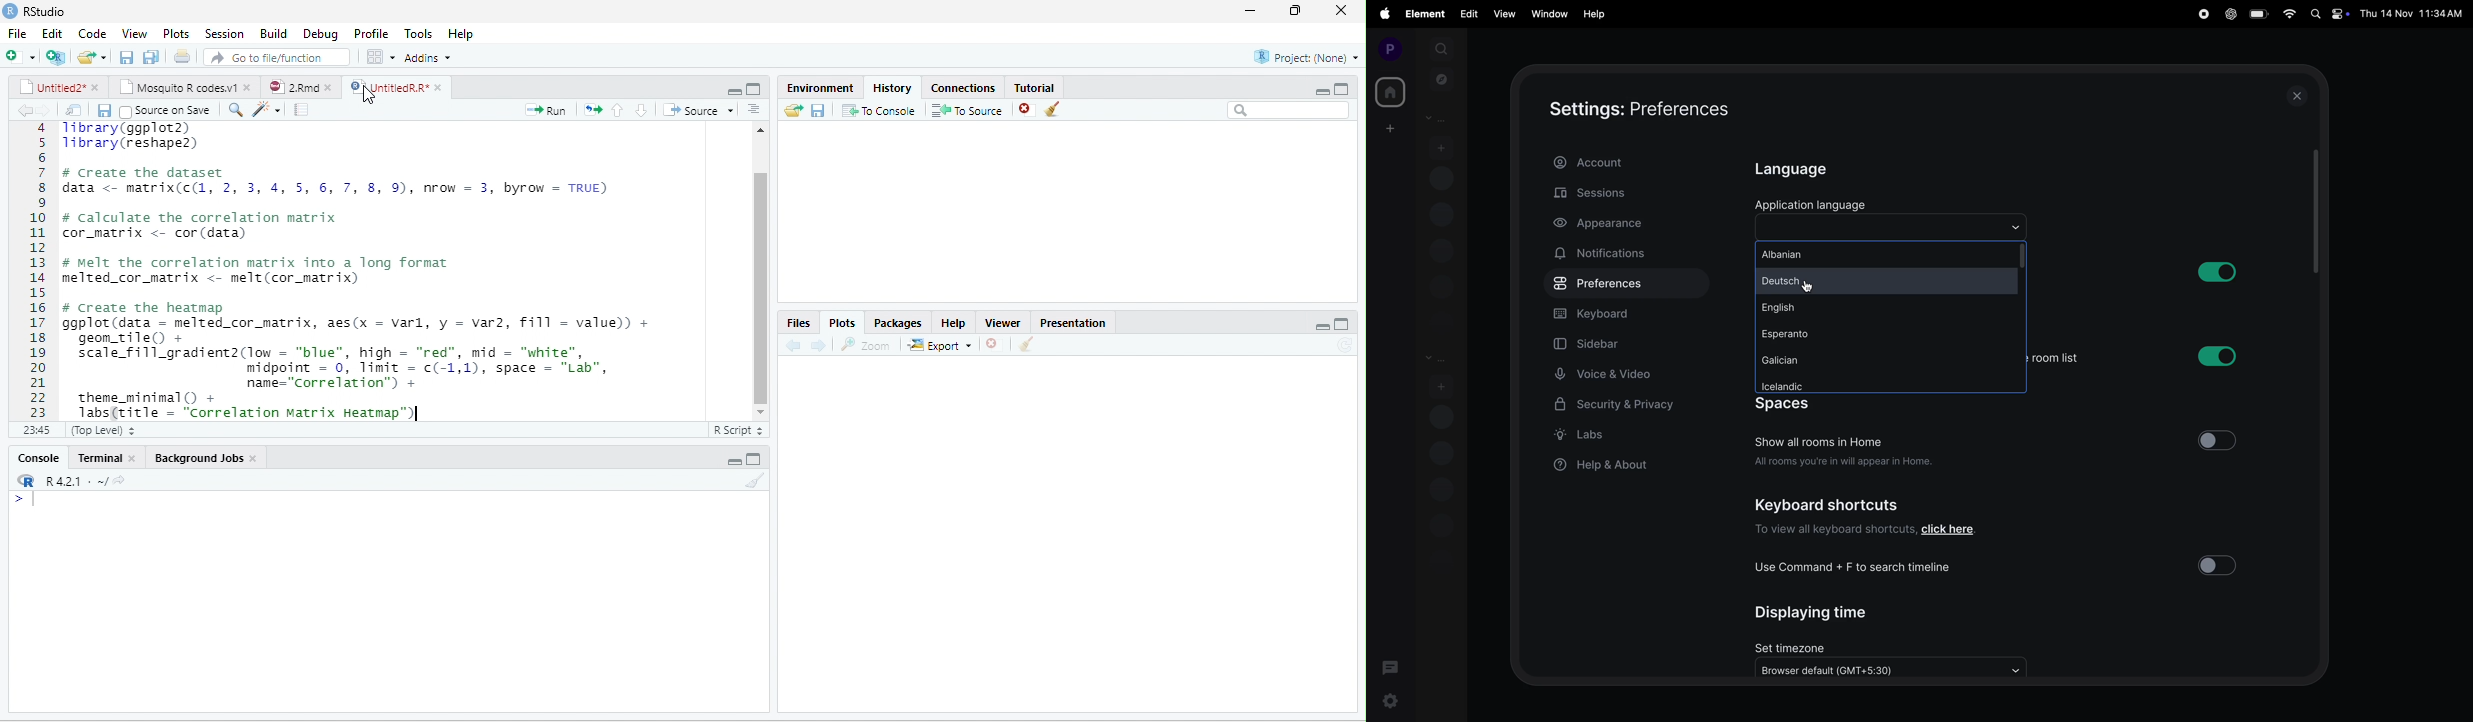  What do you see at coordinates (273, 32) in the screenshot?
I see `build` at bounding box center [273, 32].